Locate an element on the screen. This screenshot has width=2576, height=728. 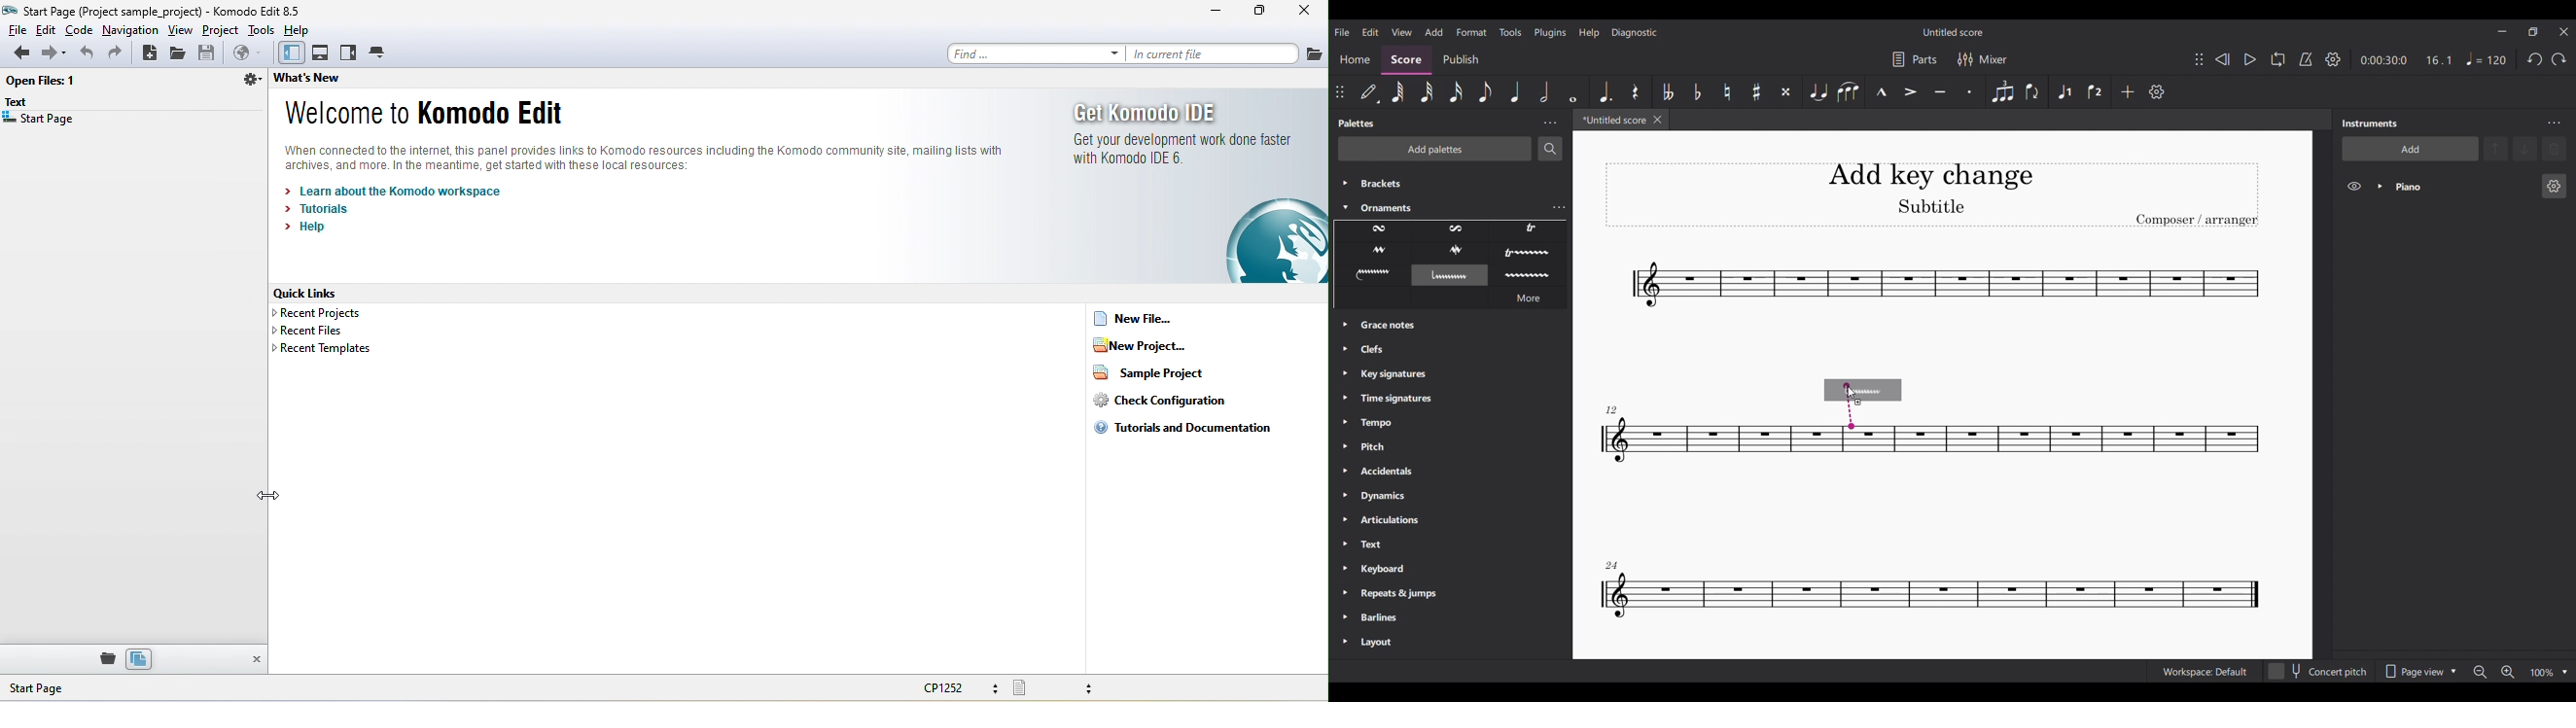
Add instrument is located at coordinates (2411, 149).